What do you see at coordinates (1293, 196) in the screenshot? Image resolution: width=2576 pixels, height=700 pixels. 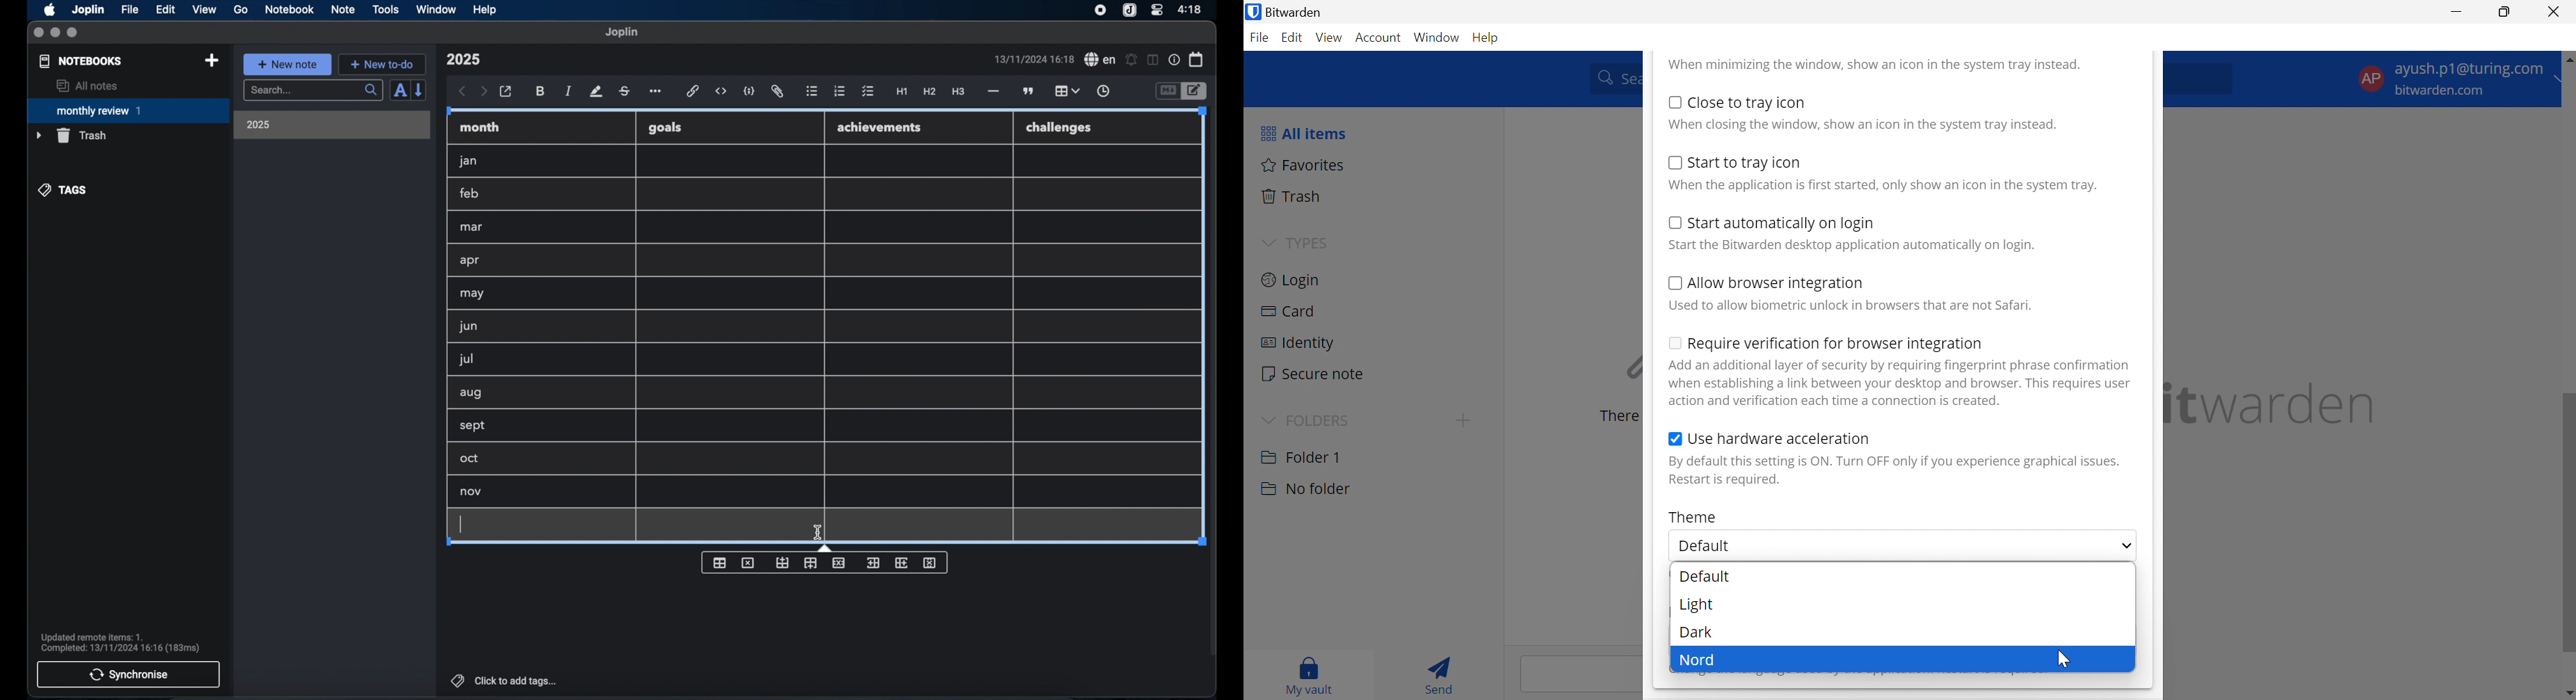 I see `Trash` at bounding box center [1293, 196].